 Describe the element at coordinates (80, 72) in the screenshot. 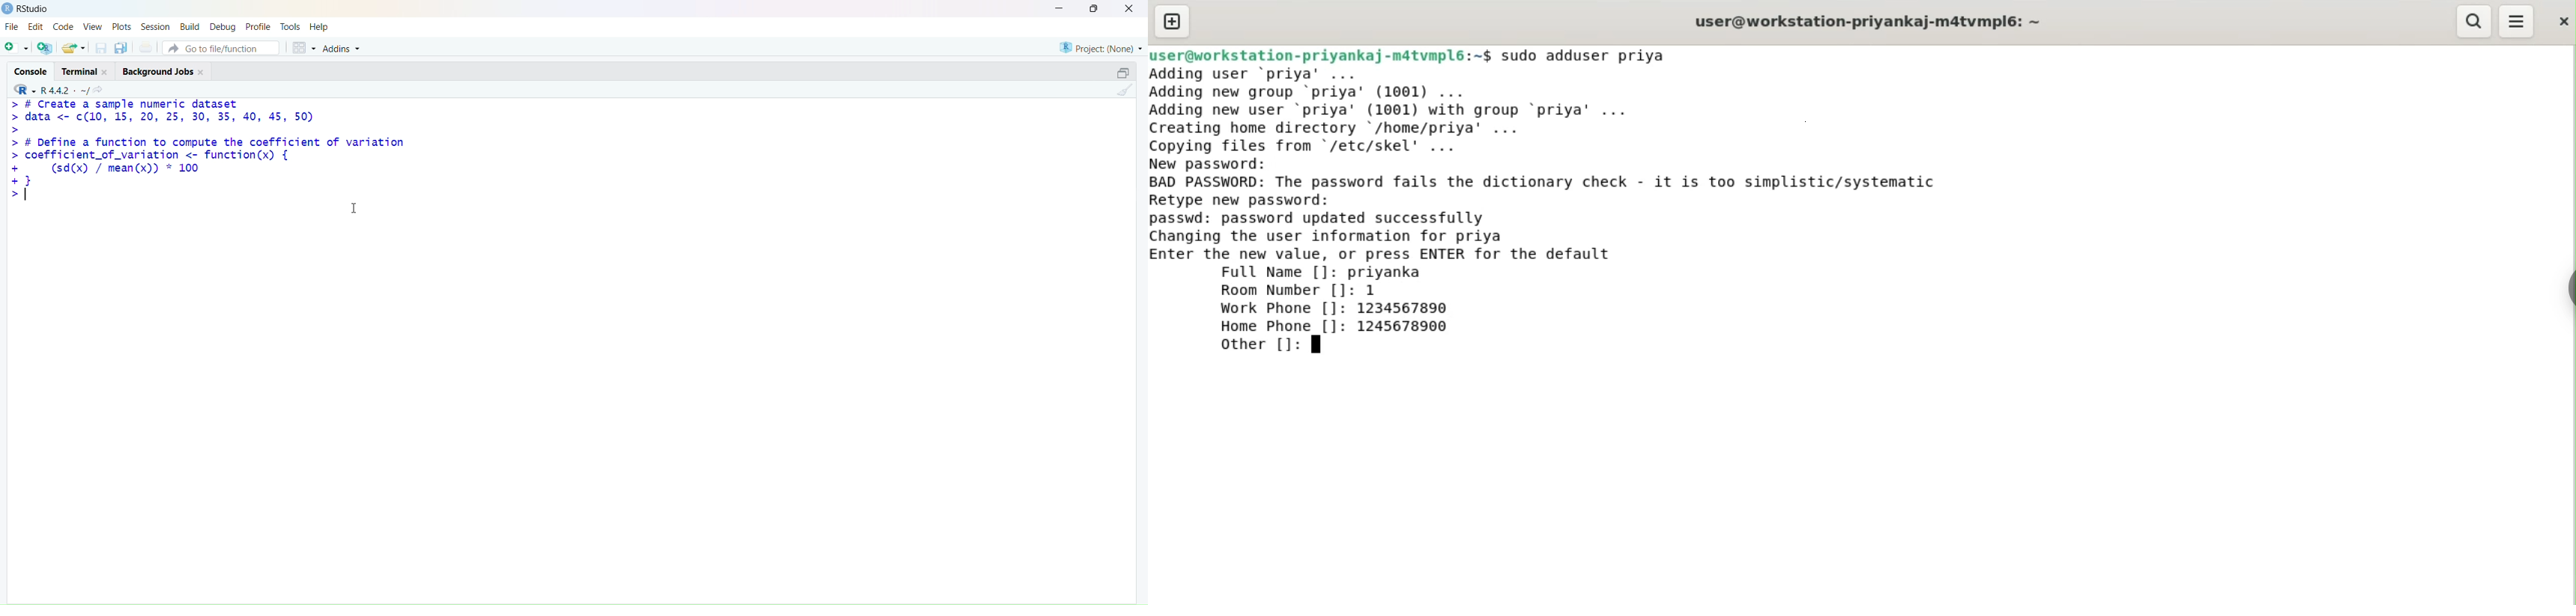

I see `terminal` at that location.